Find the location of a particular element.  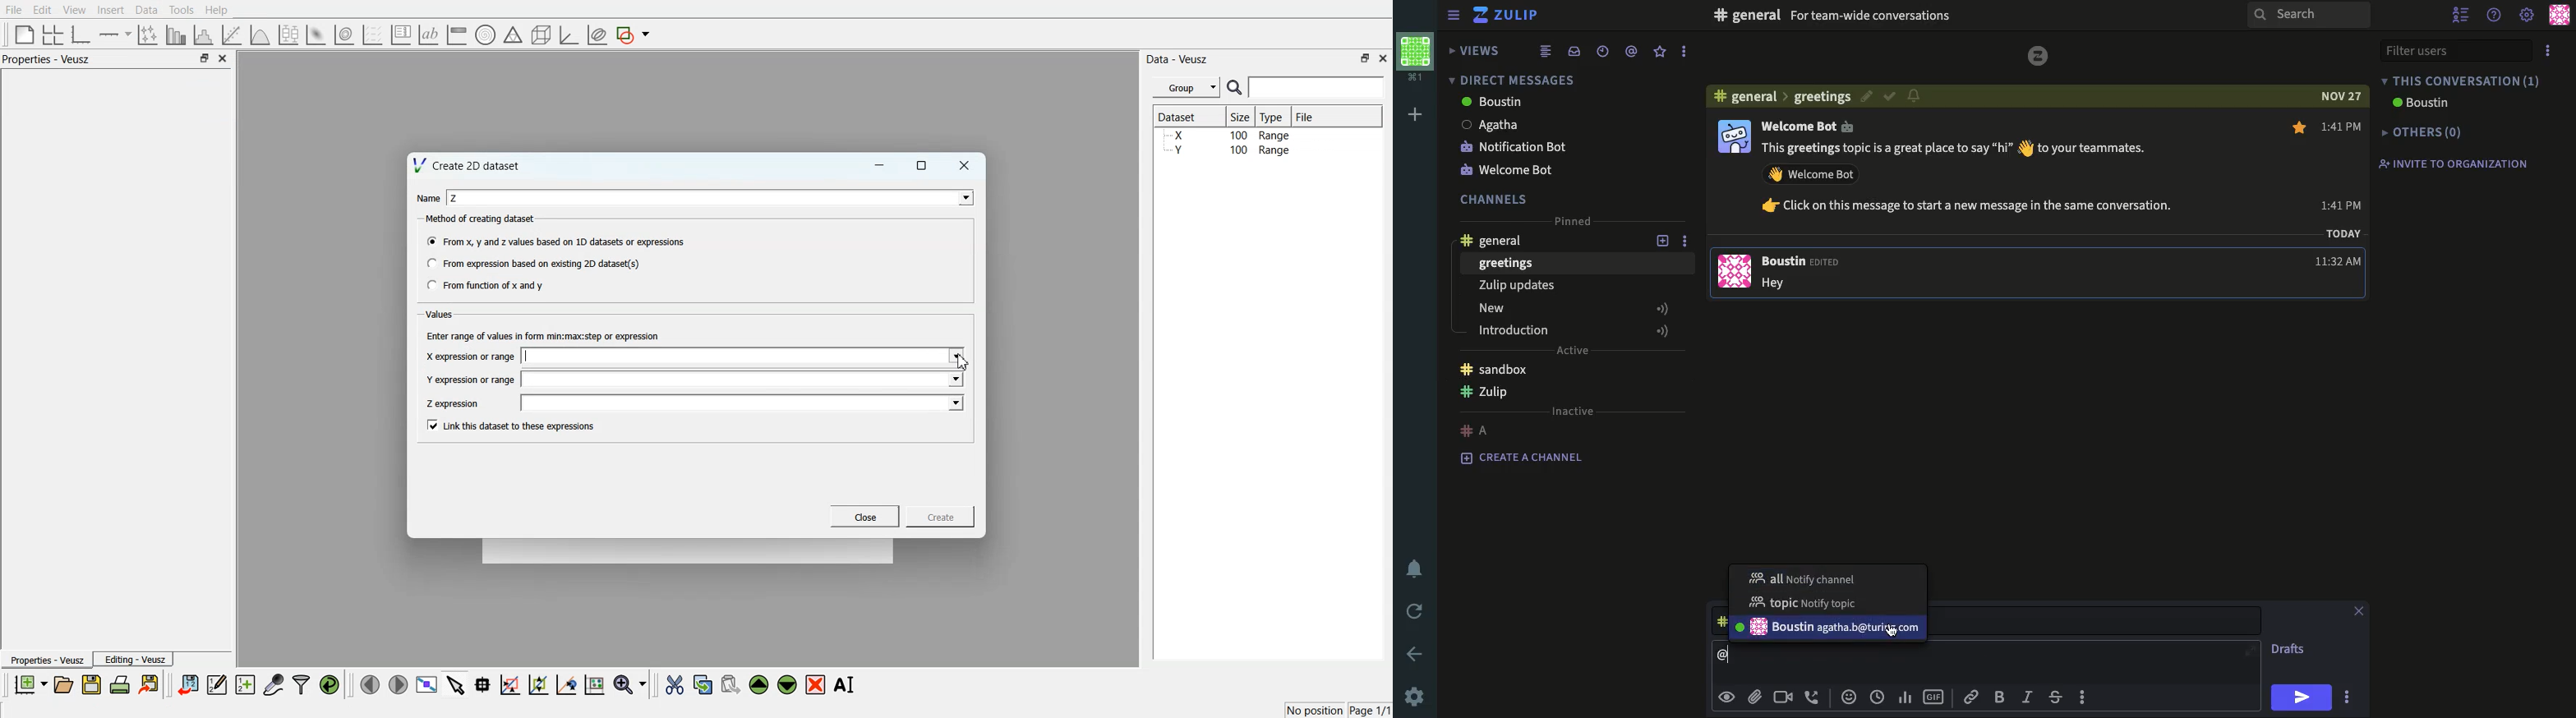

correct is located at coordinates (1888, 97).